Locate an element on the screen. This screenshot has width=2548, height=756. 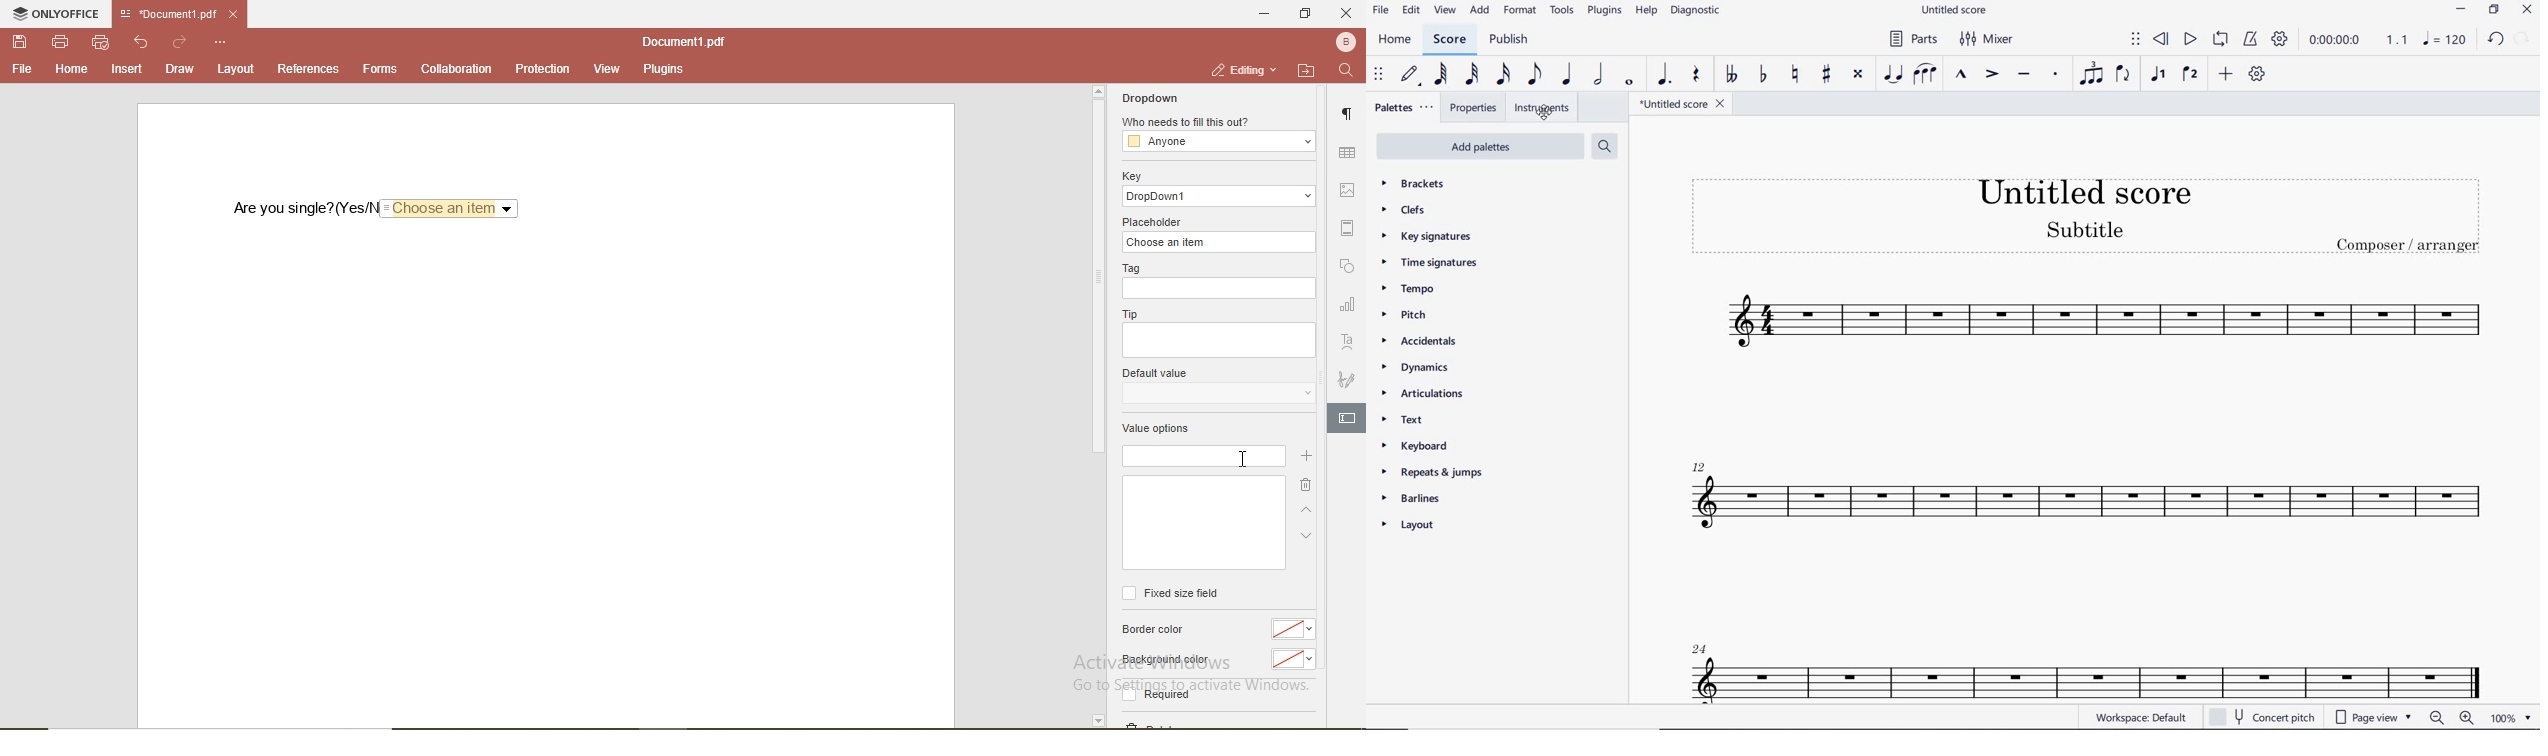
page view is located at coordinates (2374, 718).